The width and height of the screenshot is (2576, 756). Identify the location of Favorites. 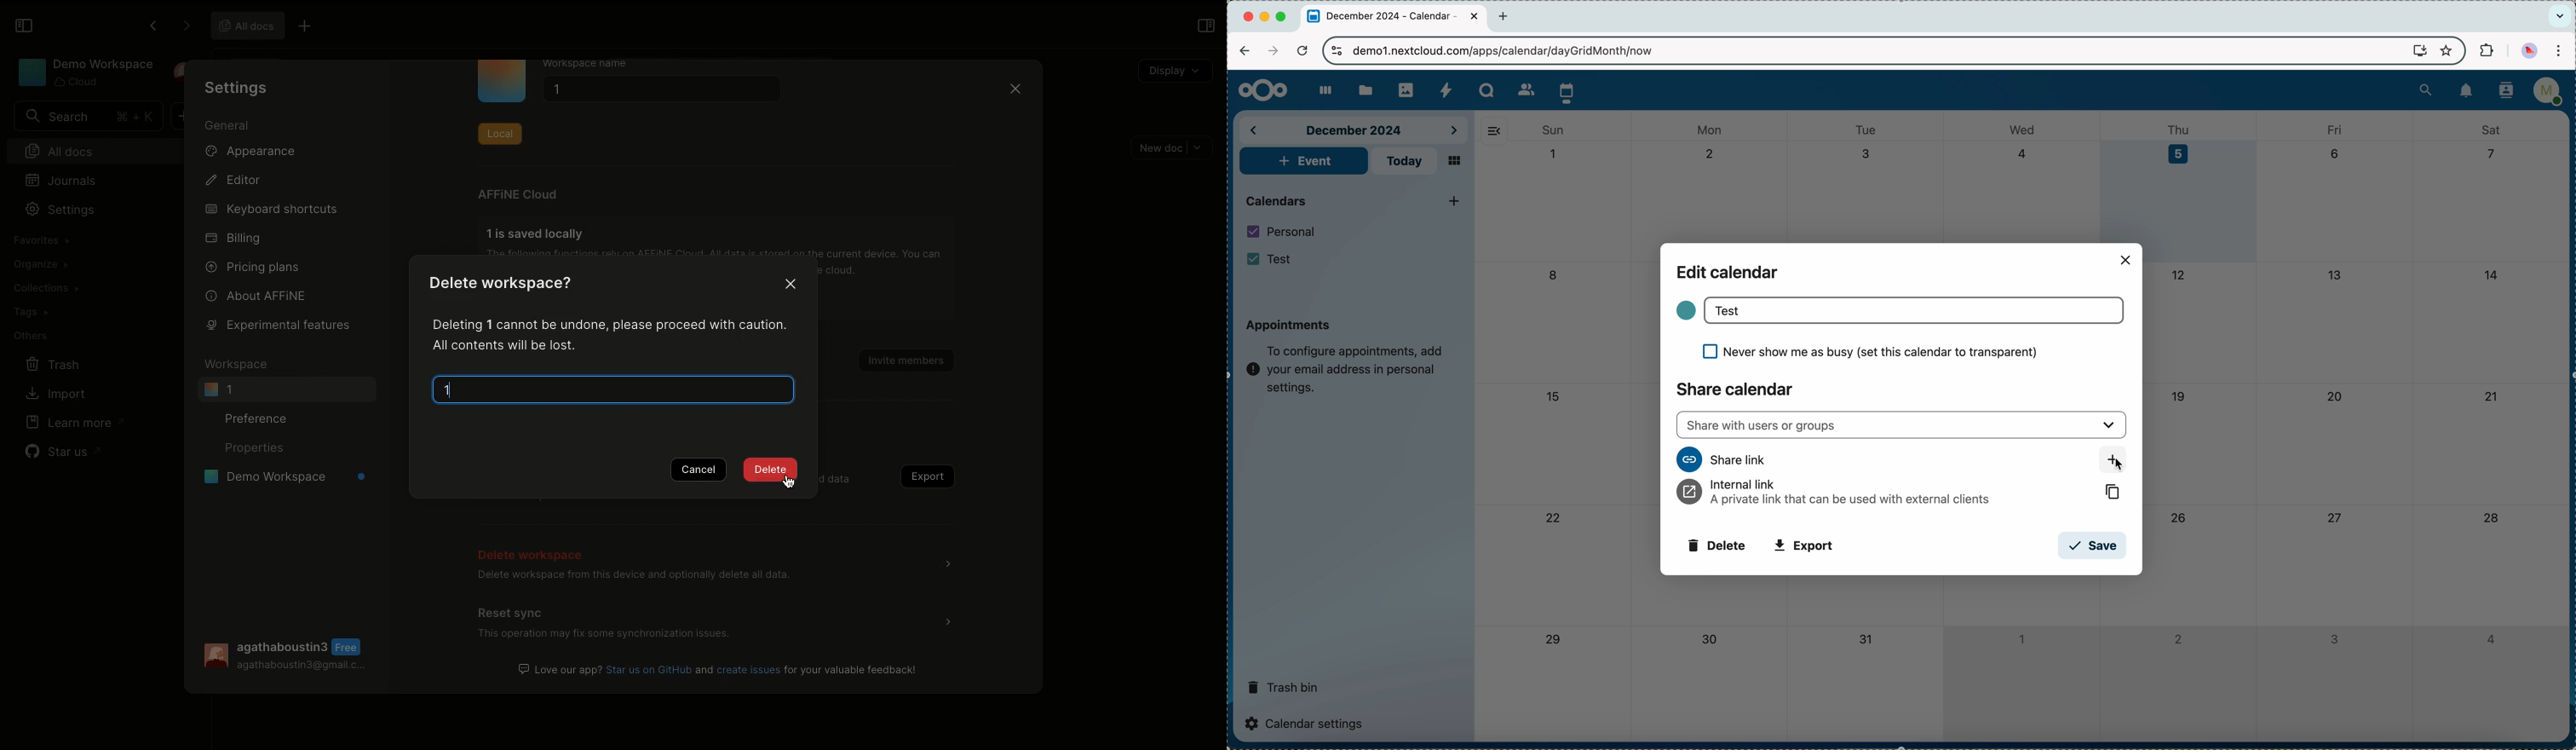
(40, 240).